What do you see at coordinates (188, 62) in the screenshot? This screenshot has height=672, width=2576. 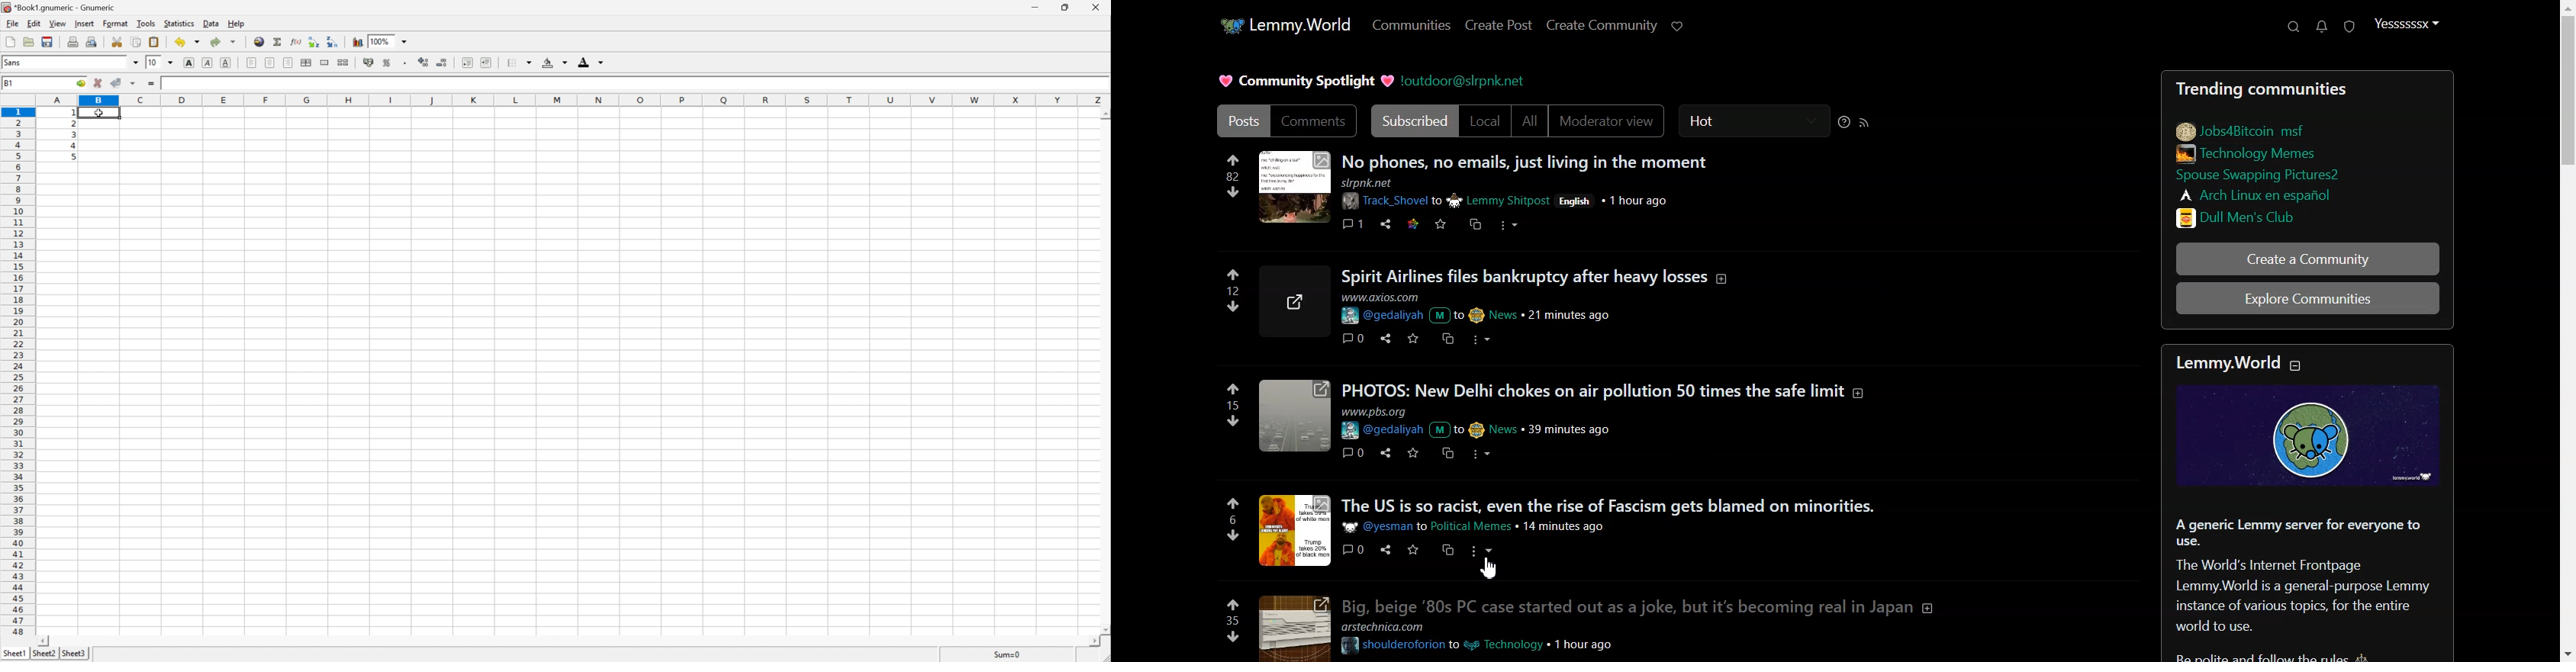 I see `Bold` at bounding box center [188, 62].